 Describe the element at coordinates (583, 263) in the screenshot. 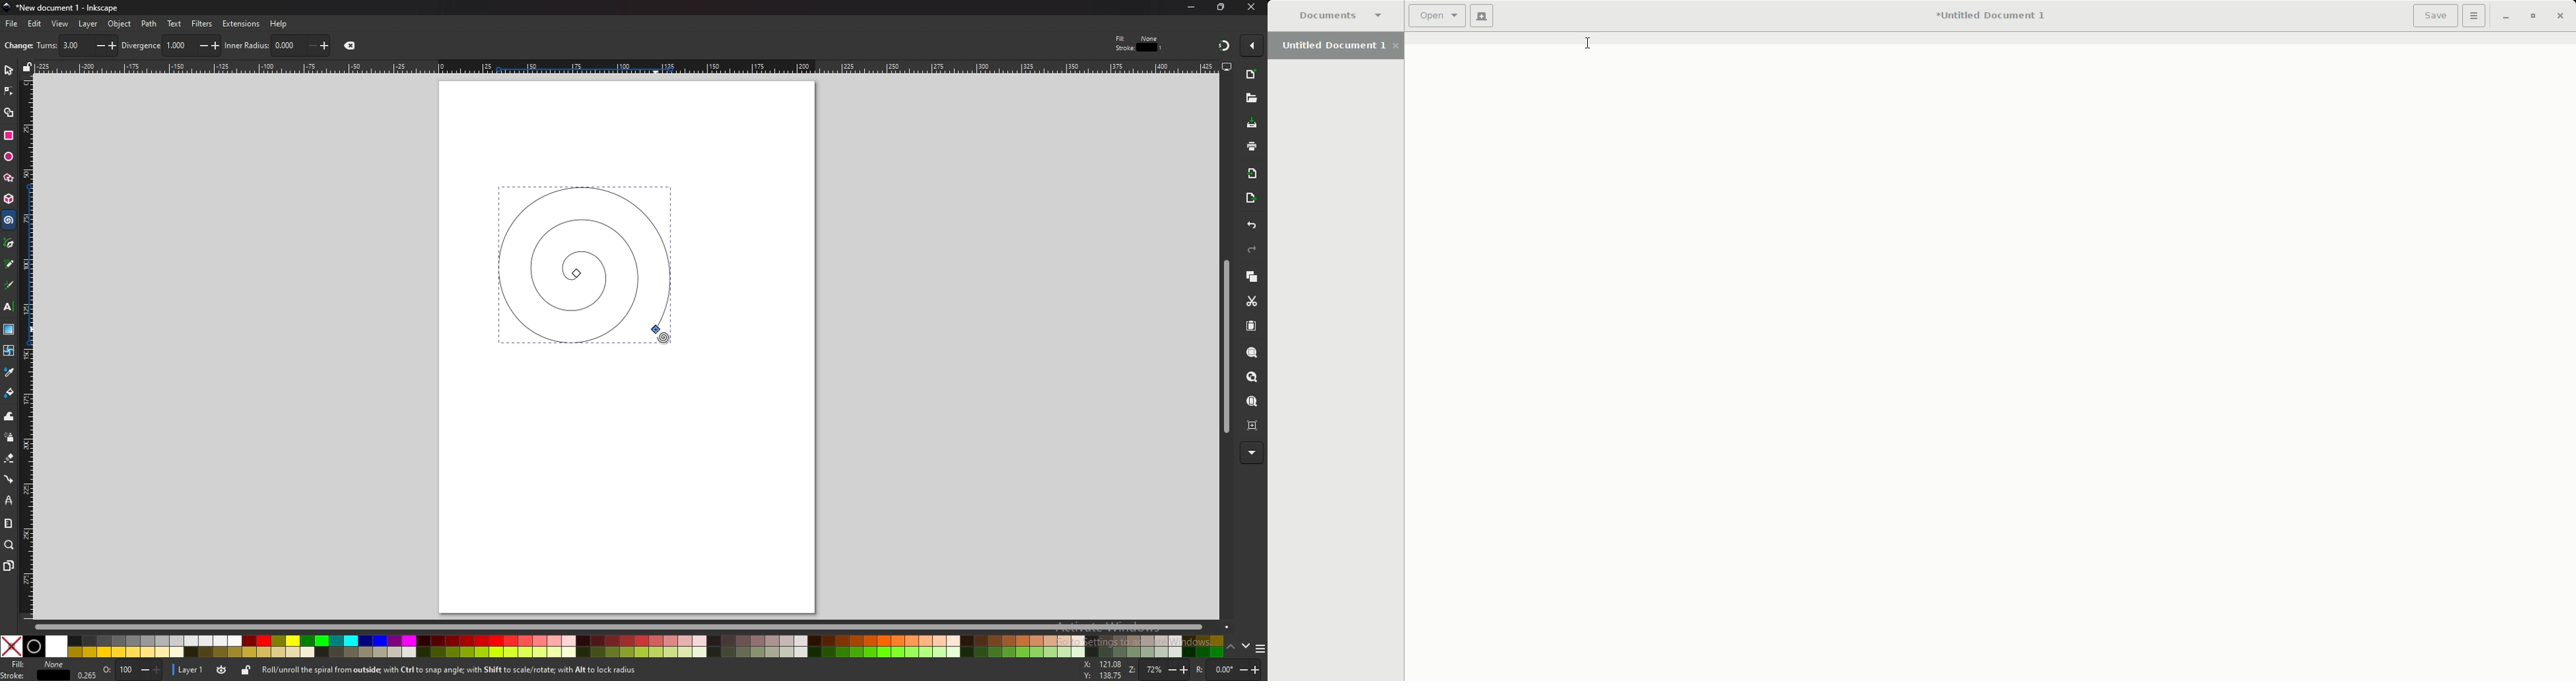

I see `spiral` at that location.